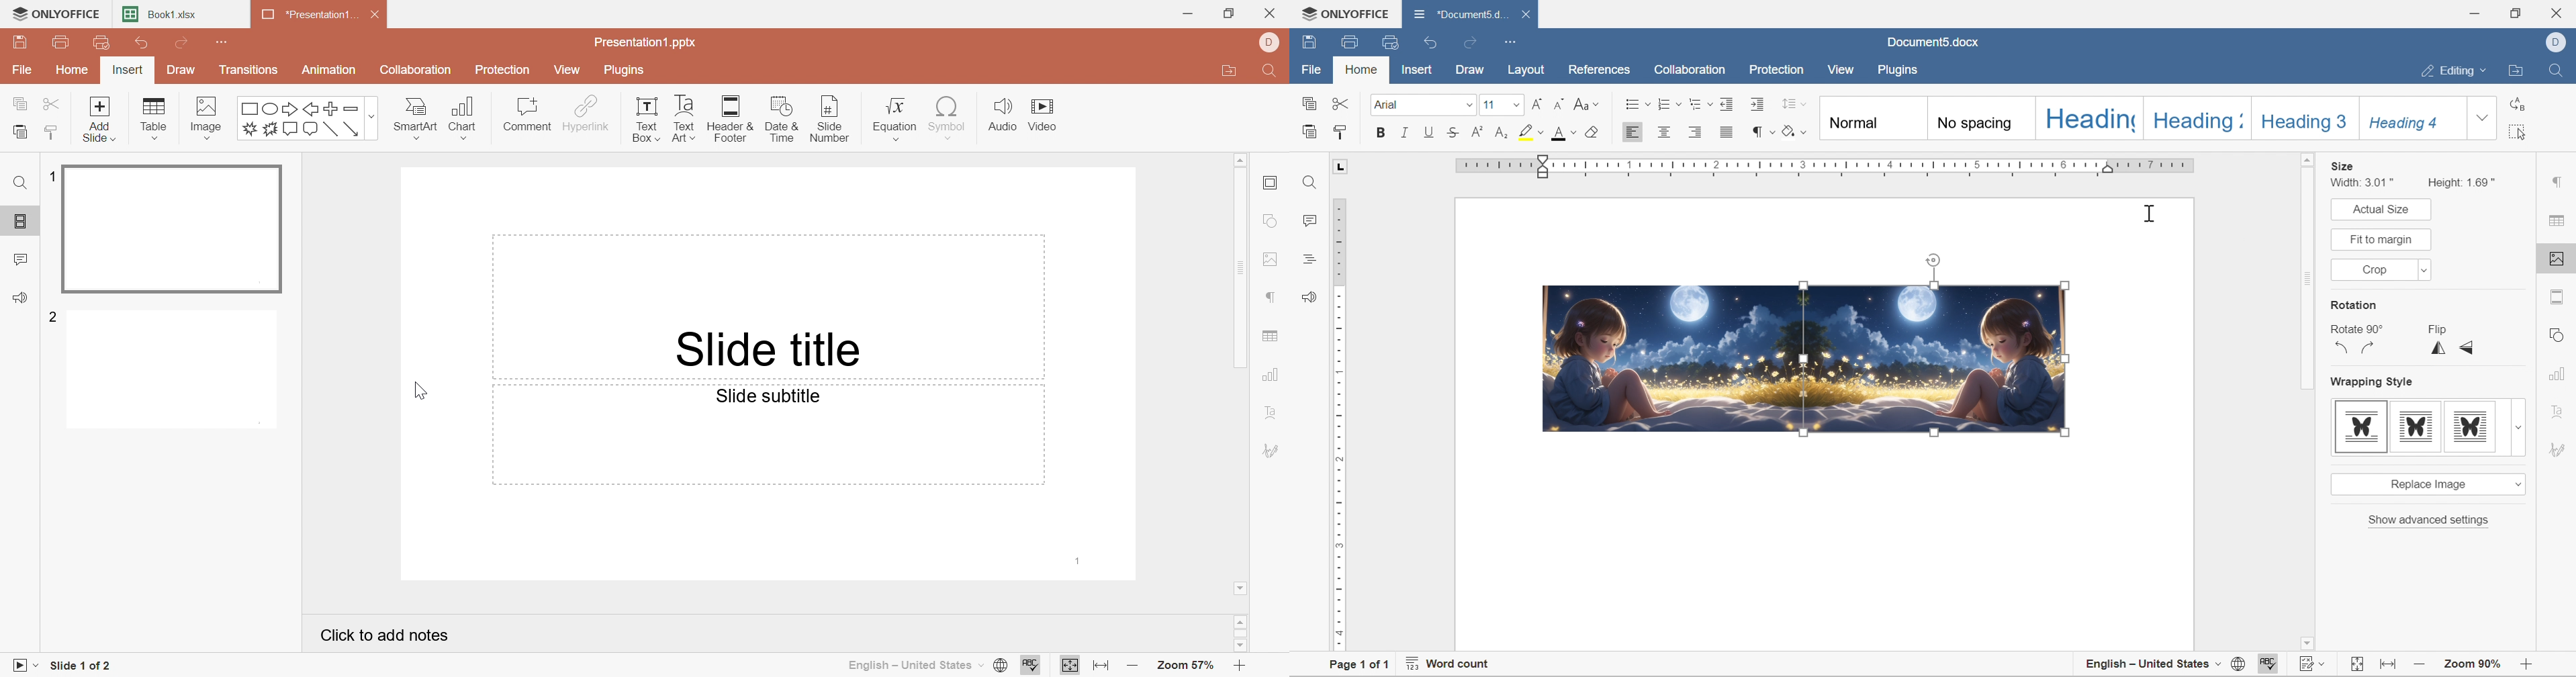  What do you see at coordinates (2374, 384) in the screenshot?
I see `wrapping style` at bounding box center [2374, 384].